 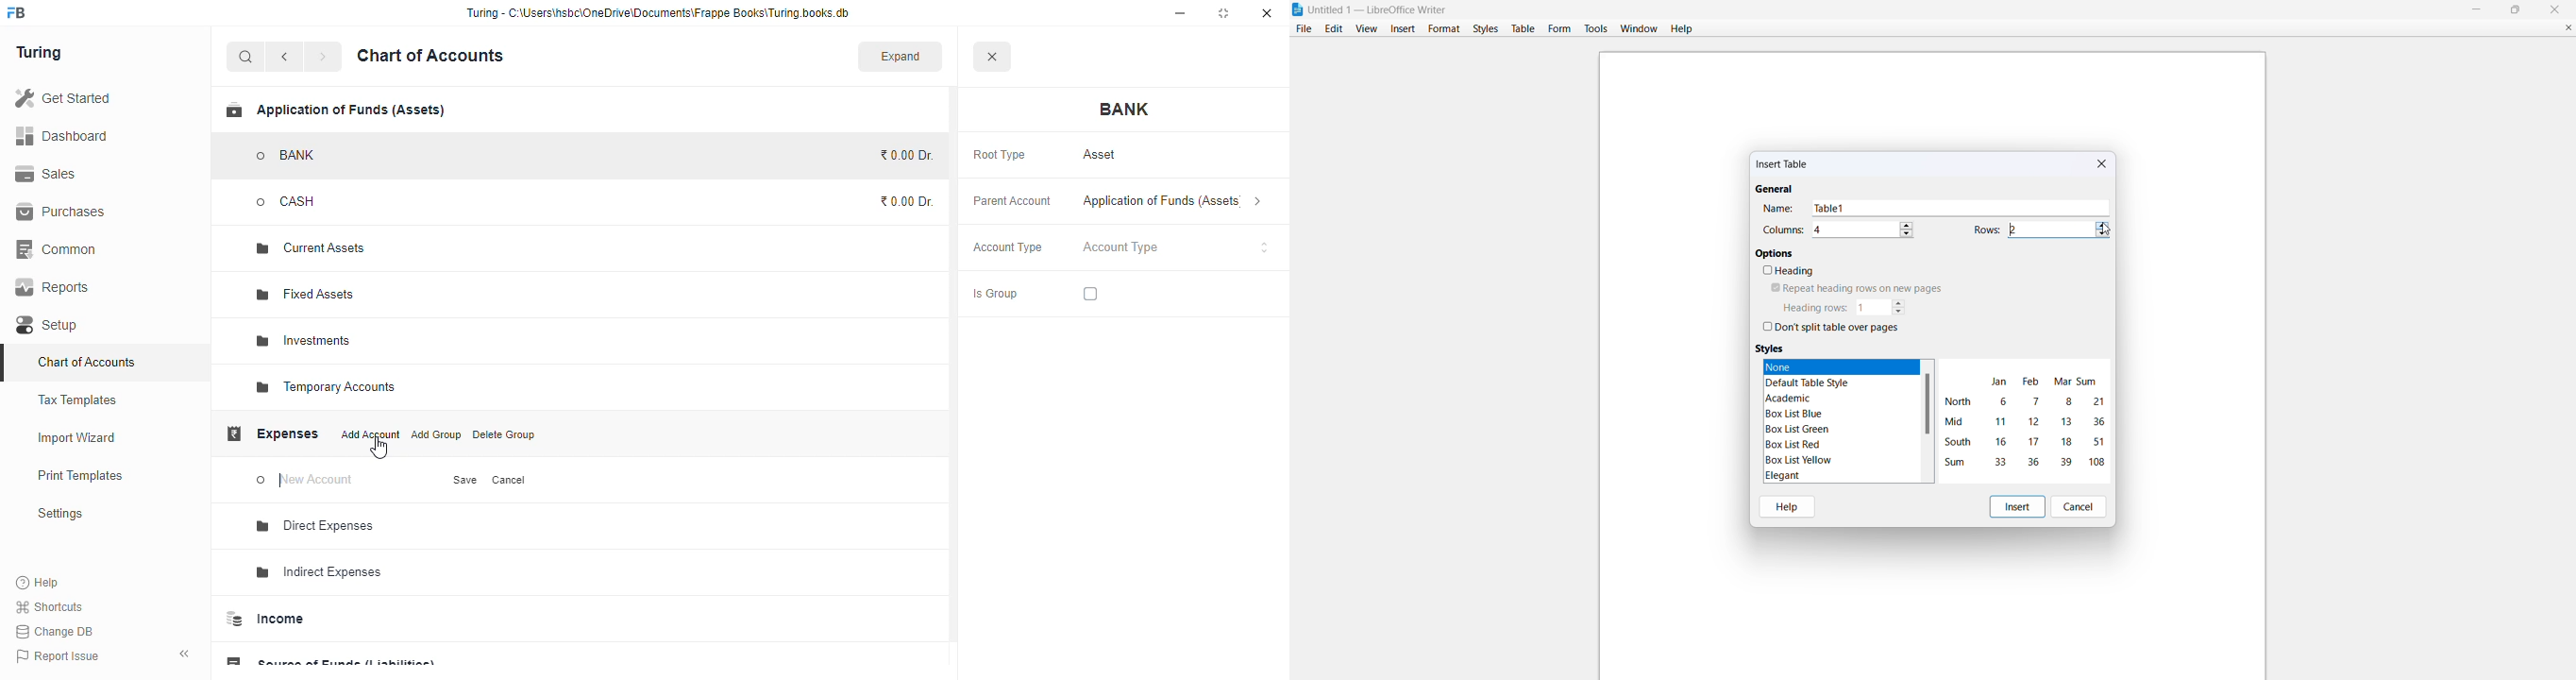 I want to click on maximize, so click(x=2517, y=9).